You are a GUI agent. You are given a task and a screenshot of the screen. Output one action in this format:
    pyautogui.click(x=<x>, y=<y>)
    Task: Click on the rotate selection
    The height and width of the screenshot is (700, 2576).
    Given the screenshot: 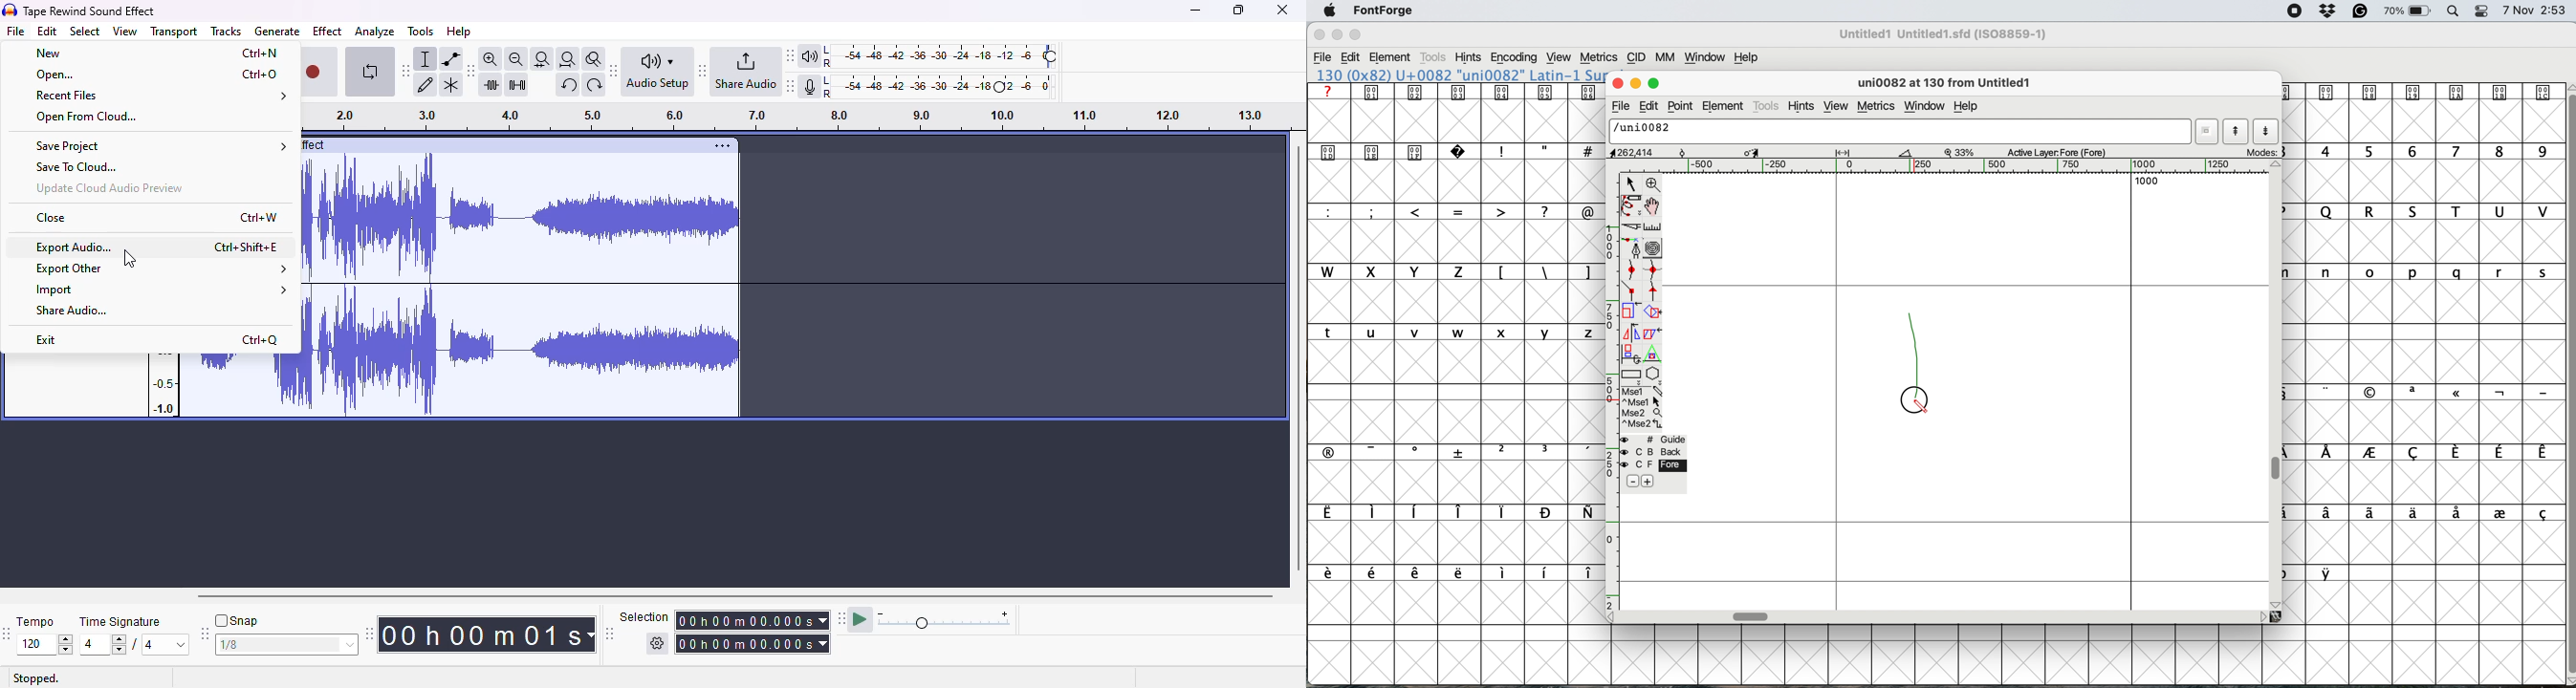 What is the action you would take?
    pyautogui.click(x=1654, y=313)
    